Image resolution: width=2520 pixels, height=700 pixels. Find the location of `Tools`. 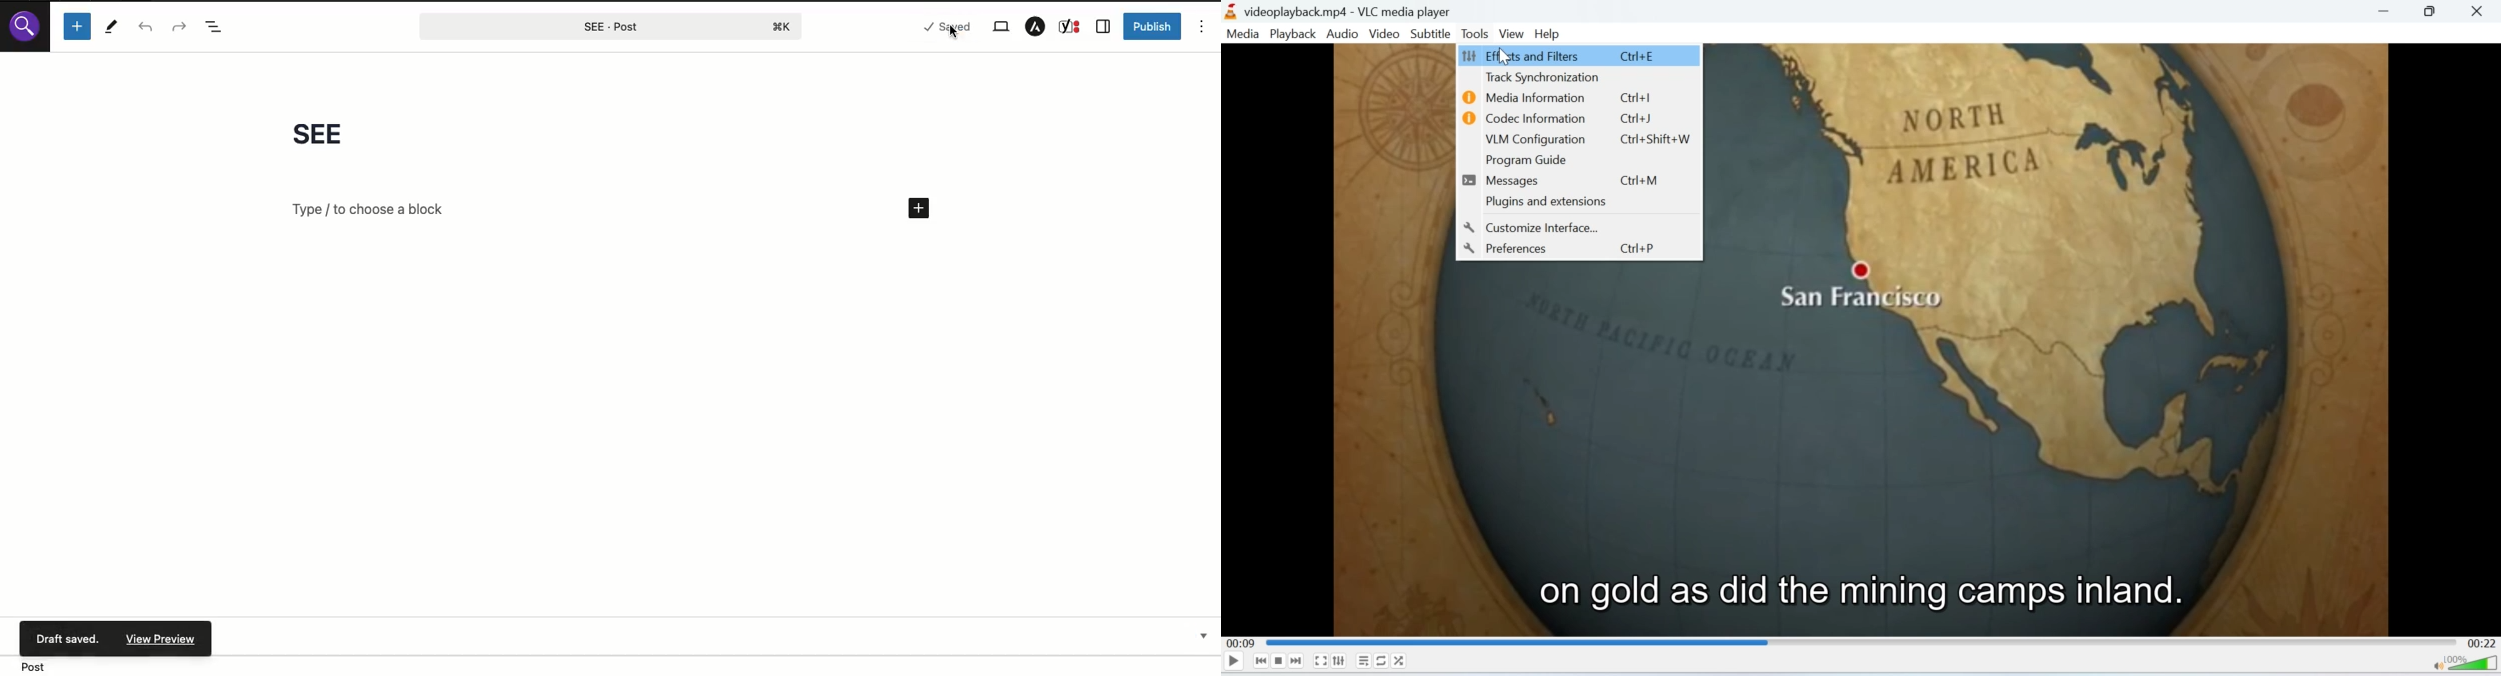

Tools is located at coordinates (1476, 34).